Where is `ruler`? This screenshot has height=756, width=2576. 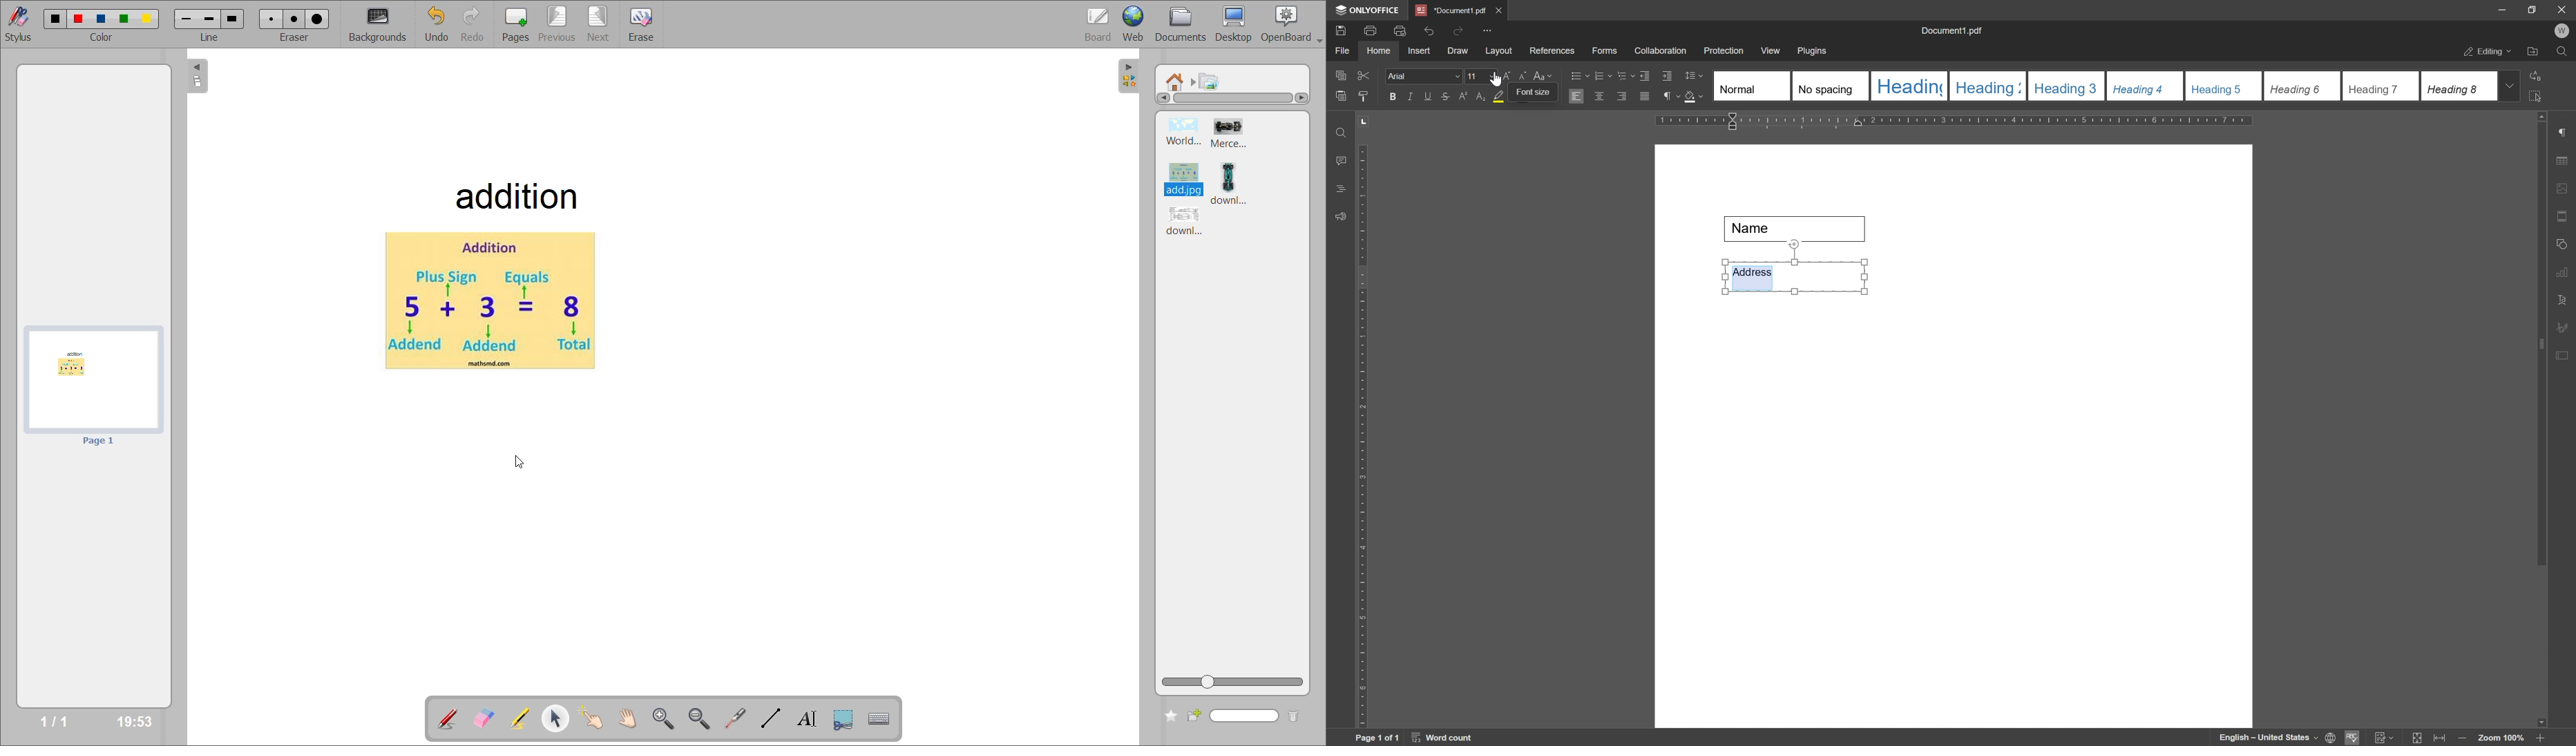 ruler is located at coordinates (1959, 122).